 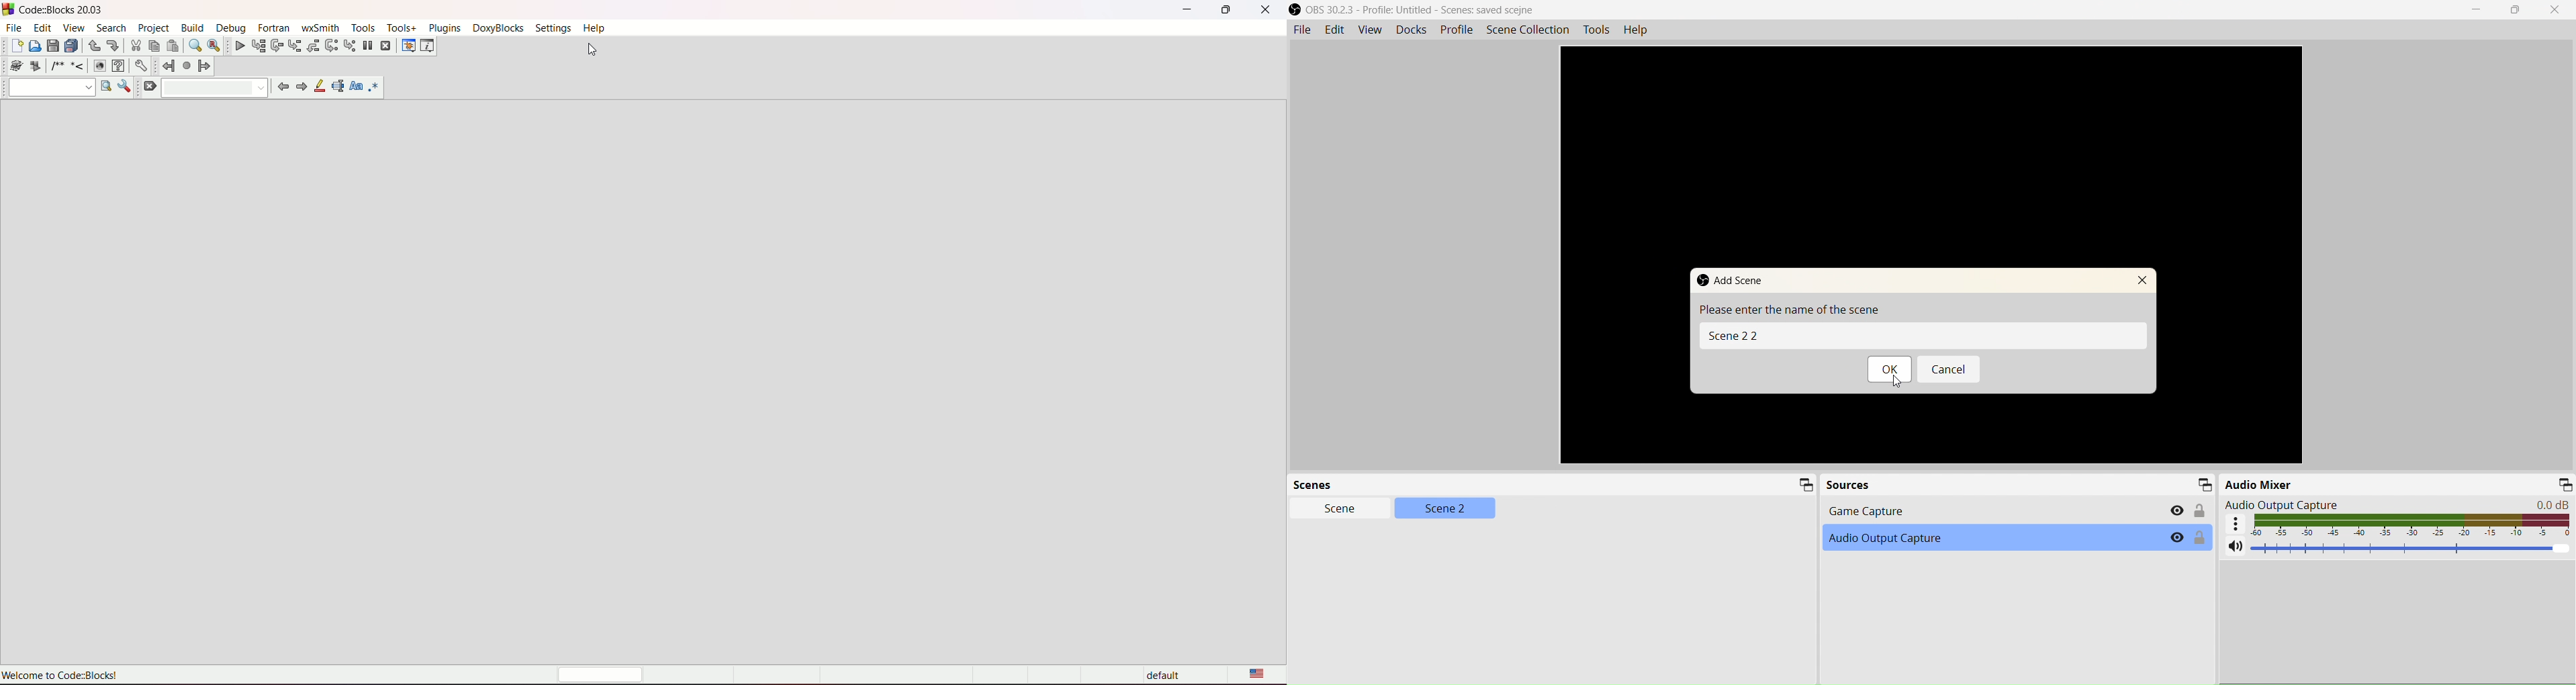 What do you see at coordinates (115, 46) in the screenshot?
I see `redo` at bounding box center [115, 46].